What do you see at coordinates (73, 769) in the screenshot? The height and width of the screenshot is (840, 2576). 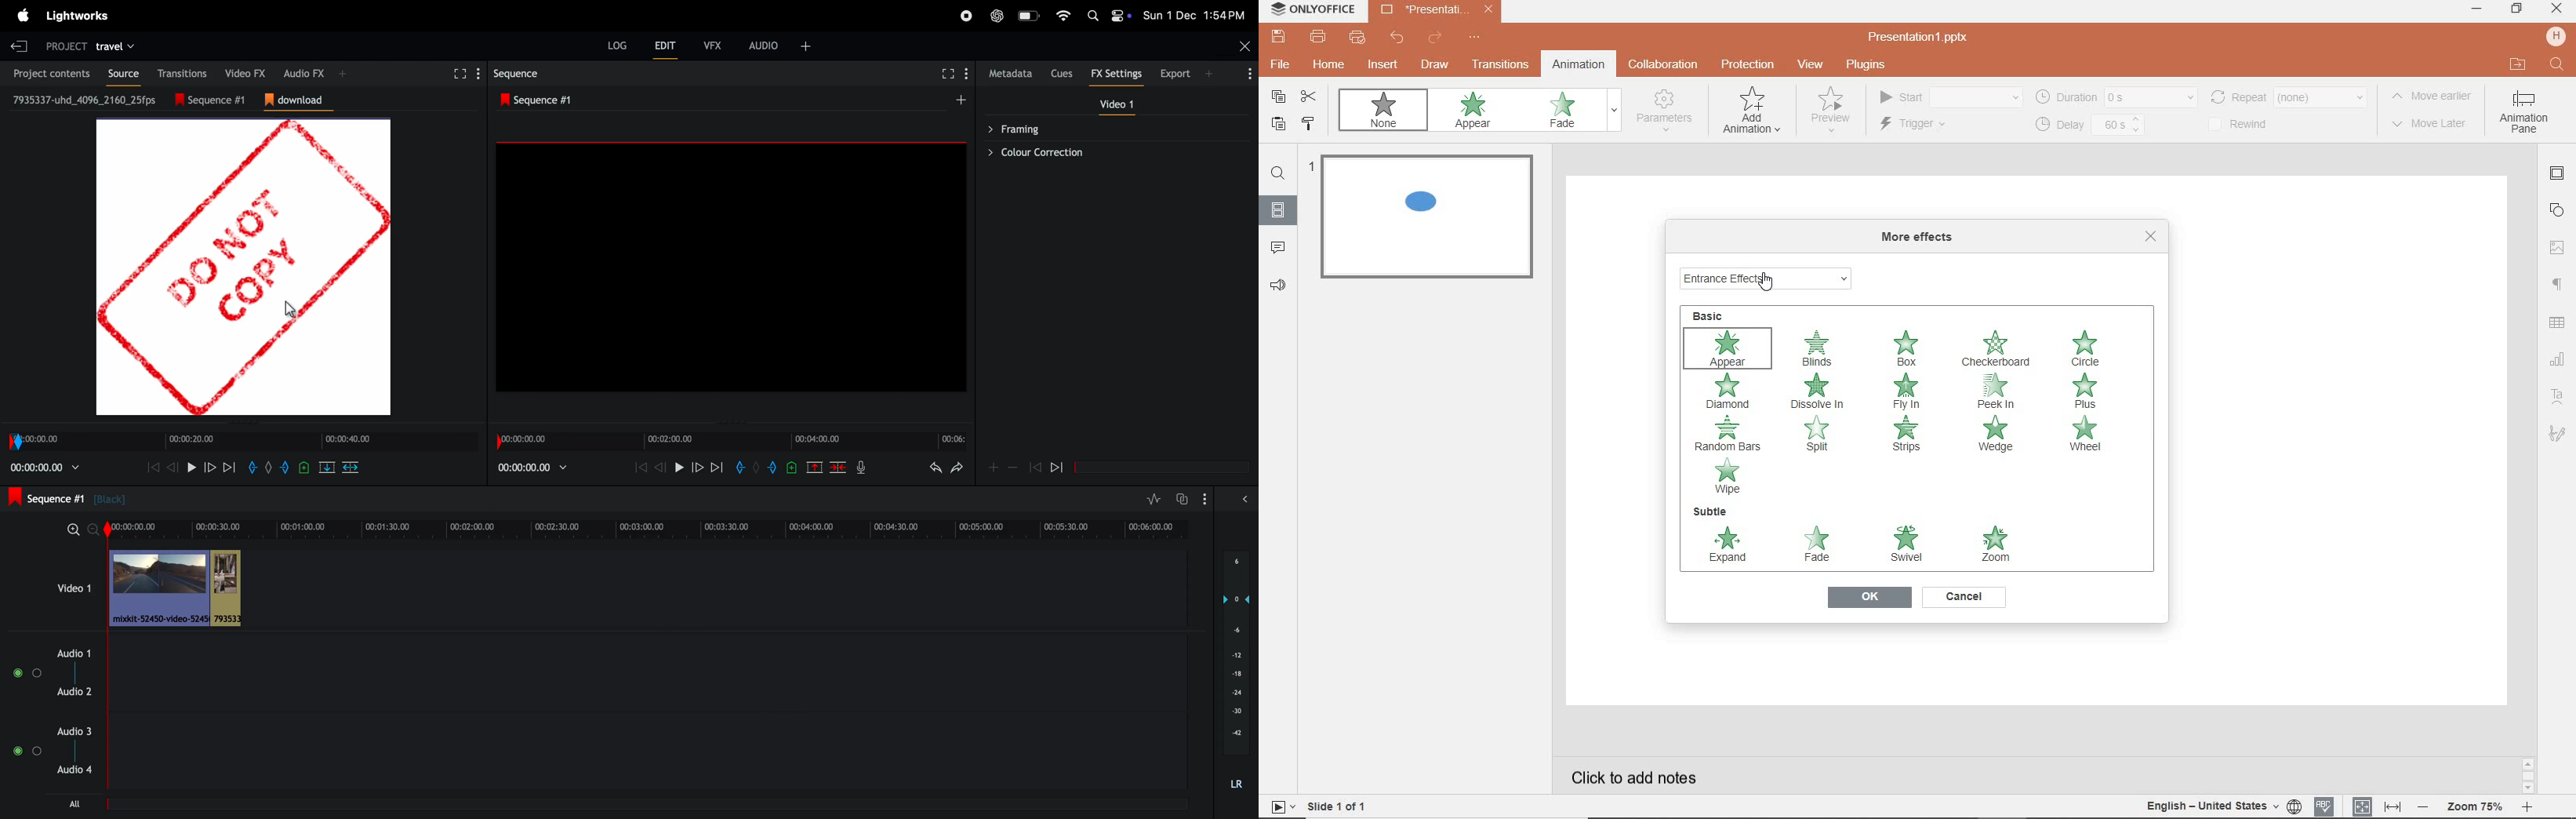 I see `audio 4` at bounding box center [73, 769].